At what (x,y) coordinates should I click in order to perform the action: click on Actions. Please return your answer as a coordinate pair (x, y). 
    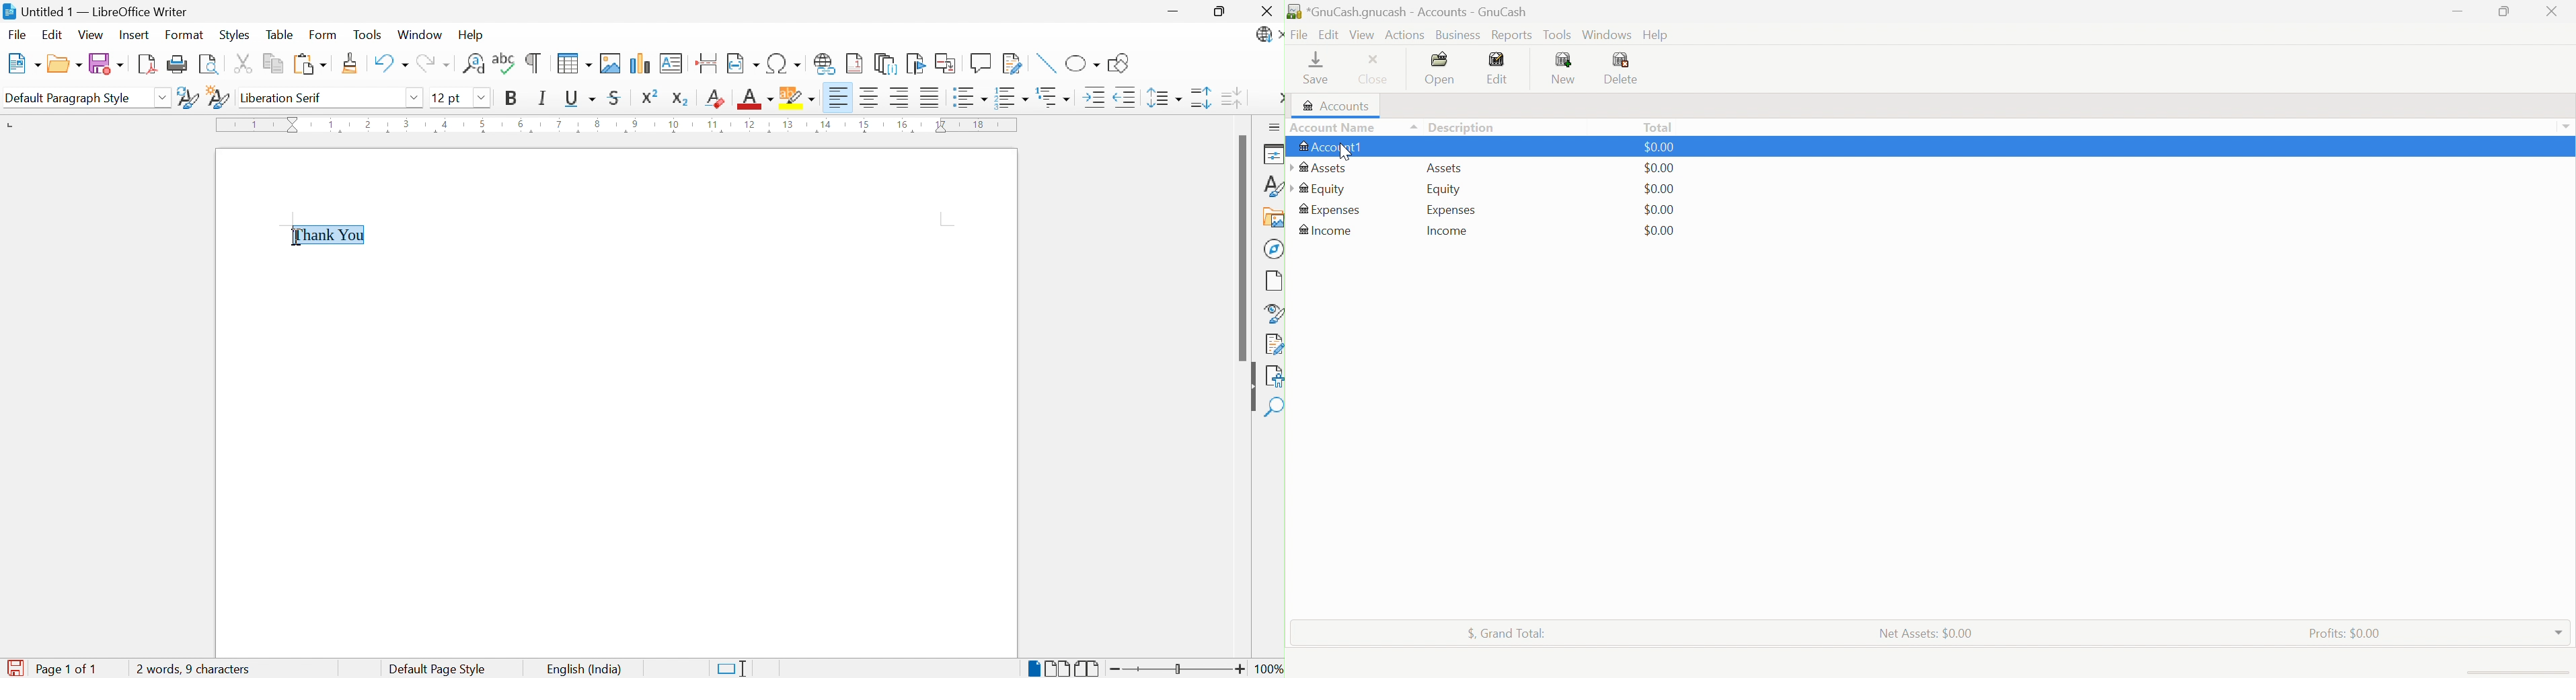
    Looking at the image, I should click on (1404, 36).